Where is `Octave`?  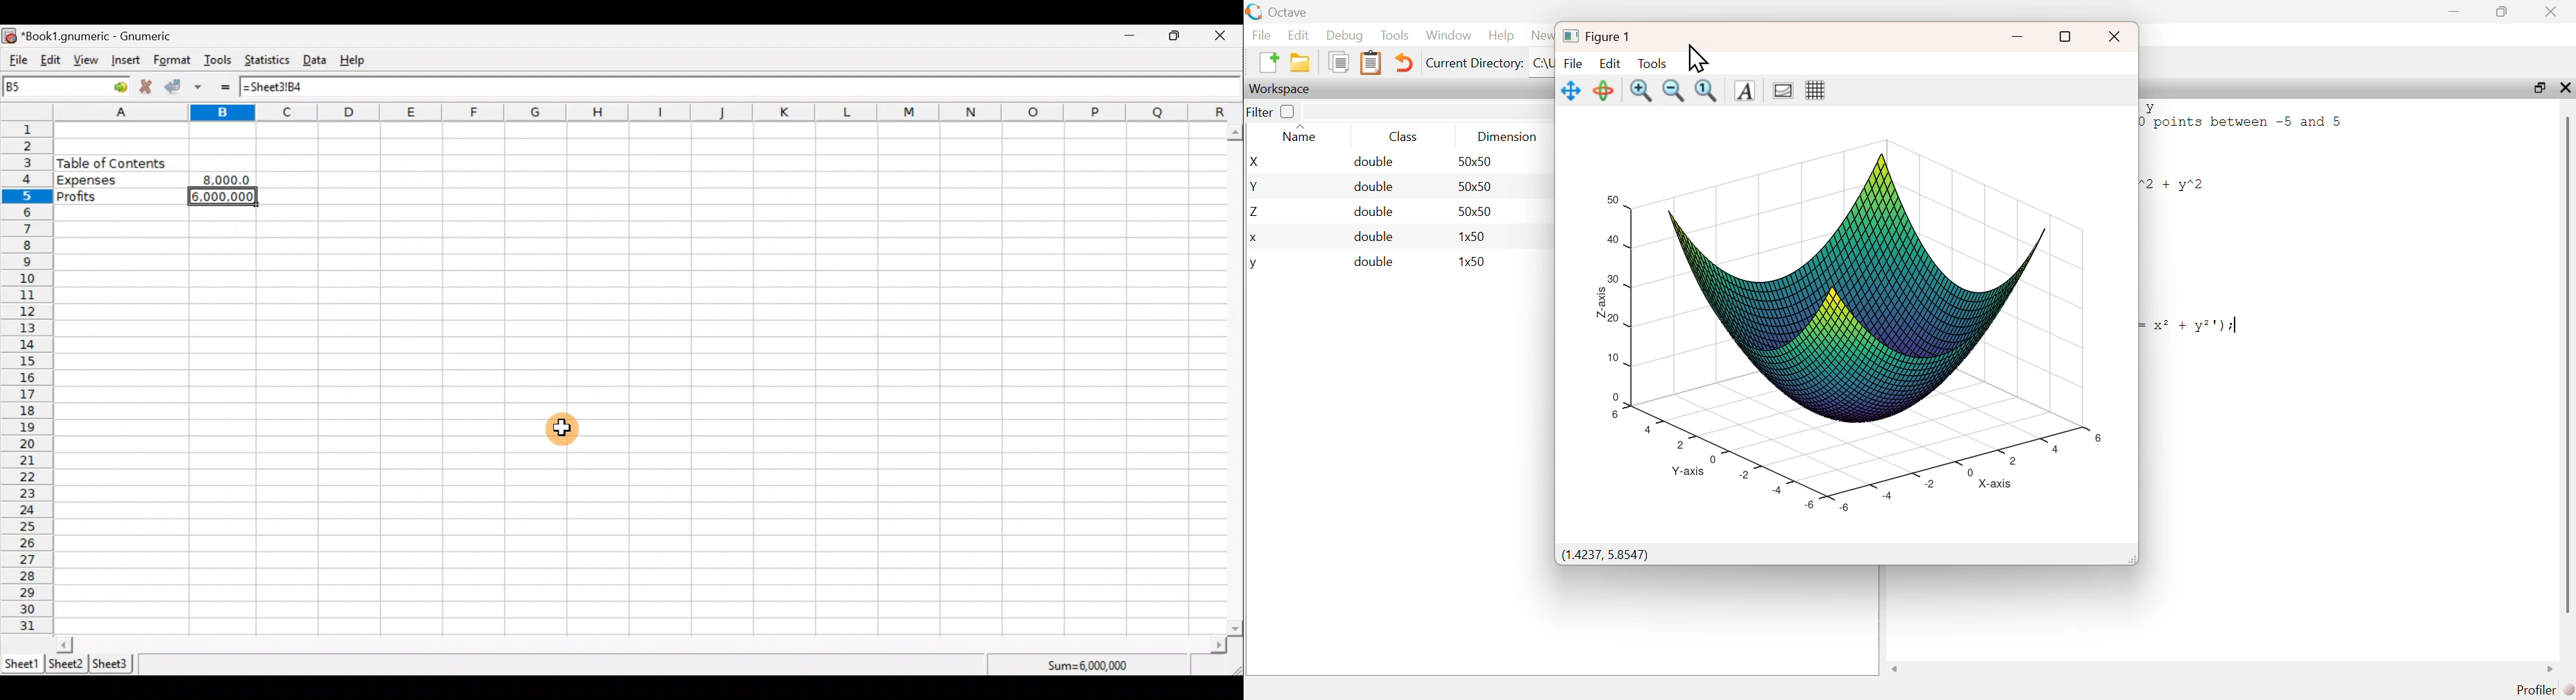
Octave is located at coordinates (1289, 12).